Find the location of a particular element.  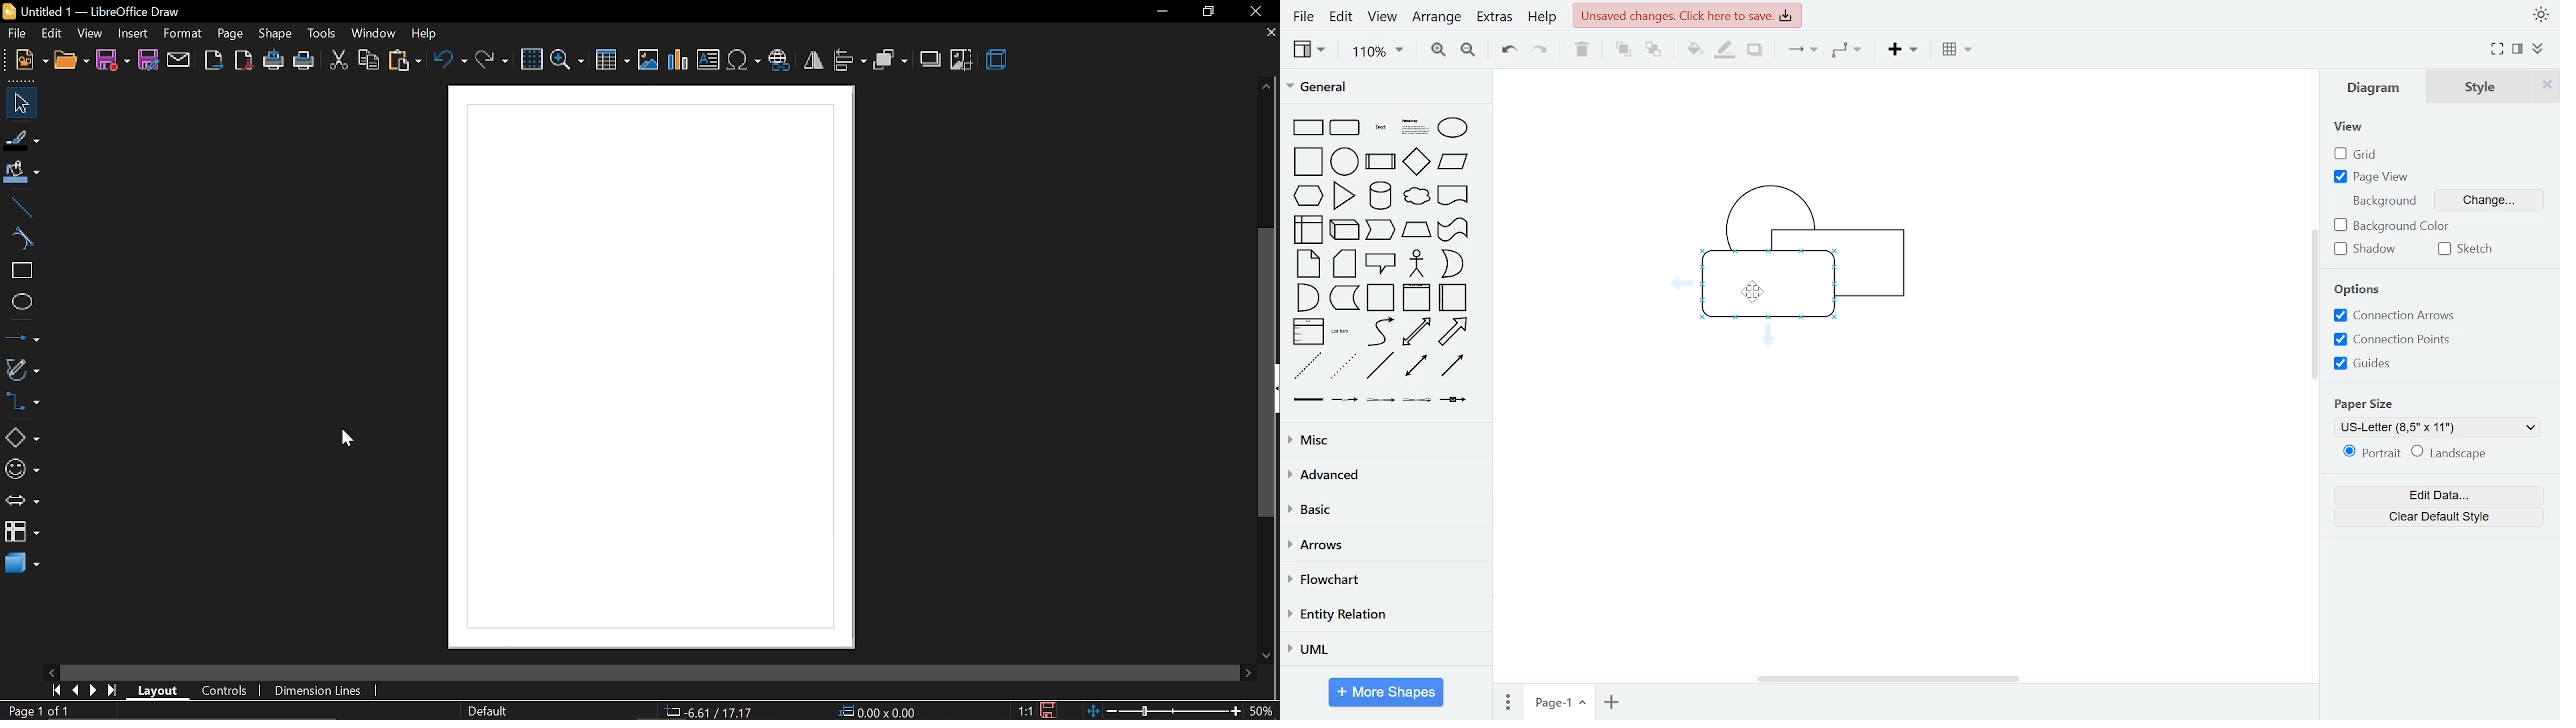

arrows is located at coordinates (23, 502).